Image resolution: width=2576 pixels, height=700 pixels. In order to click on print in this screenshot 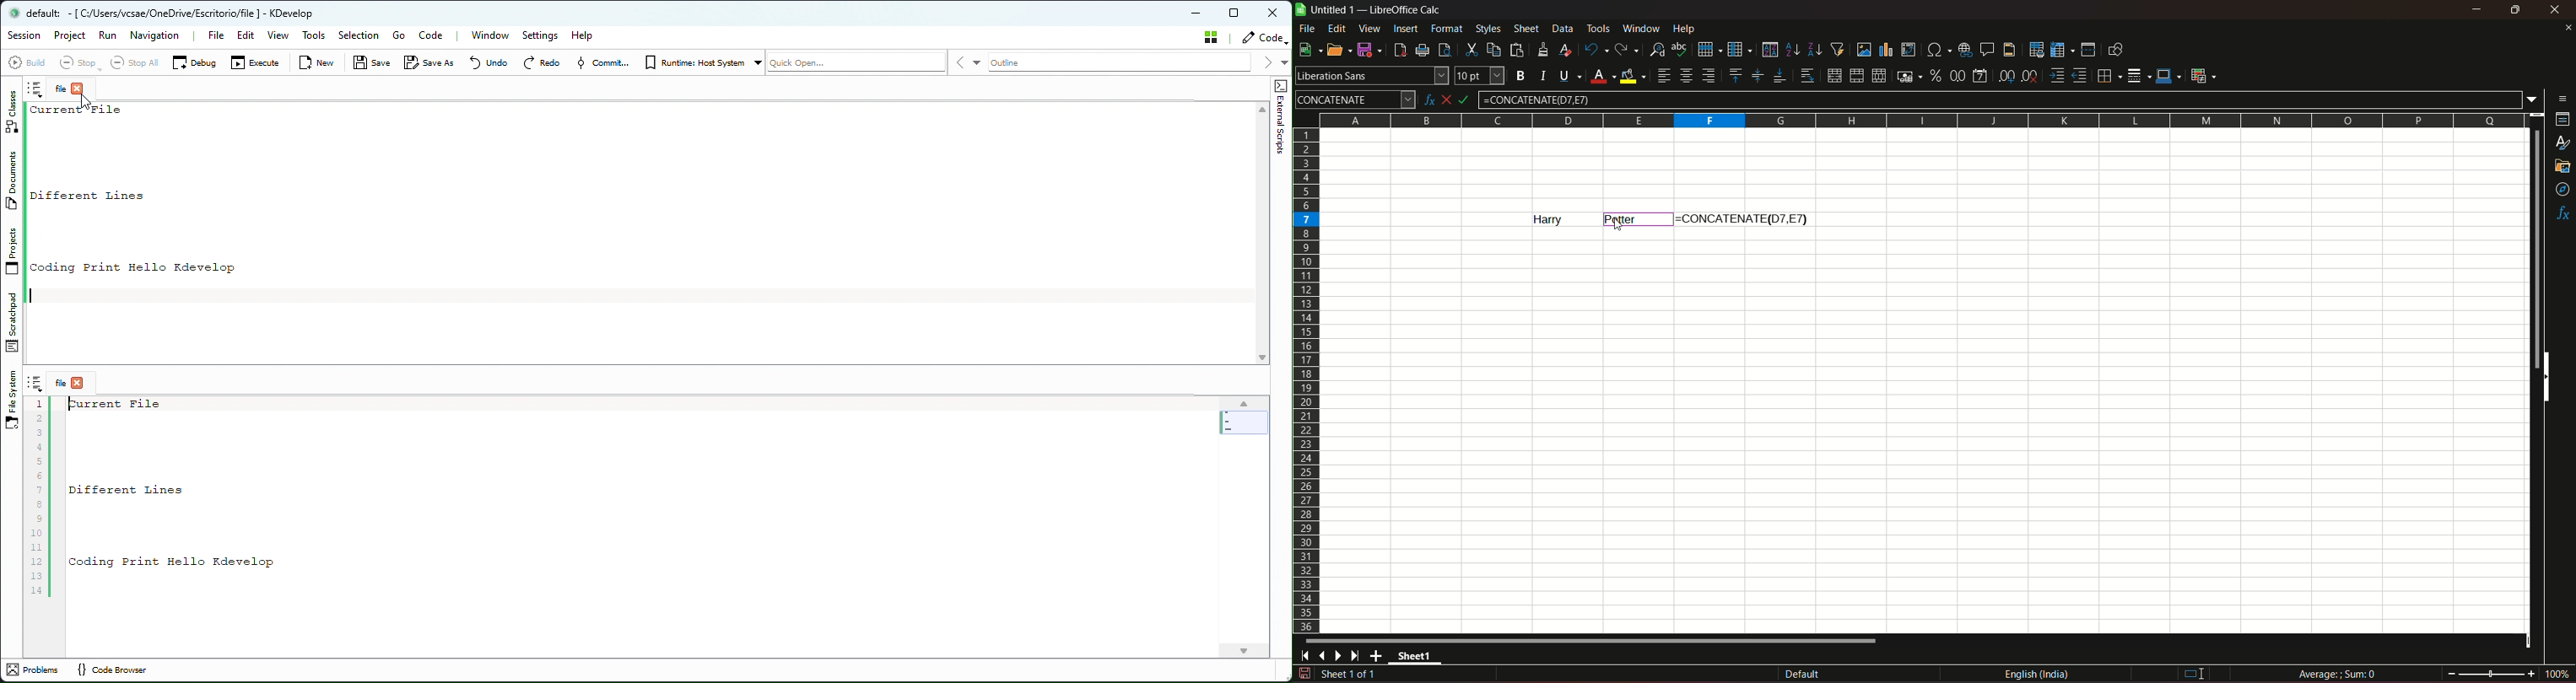, I will do `click(1423, 51)`.